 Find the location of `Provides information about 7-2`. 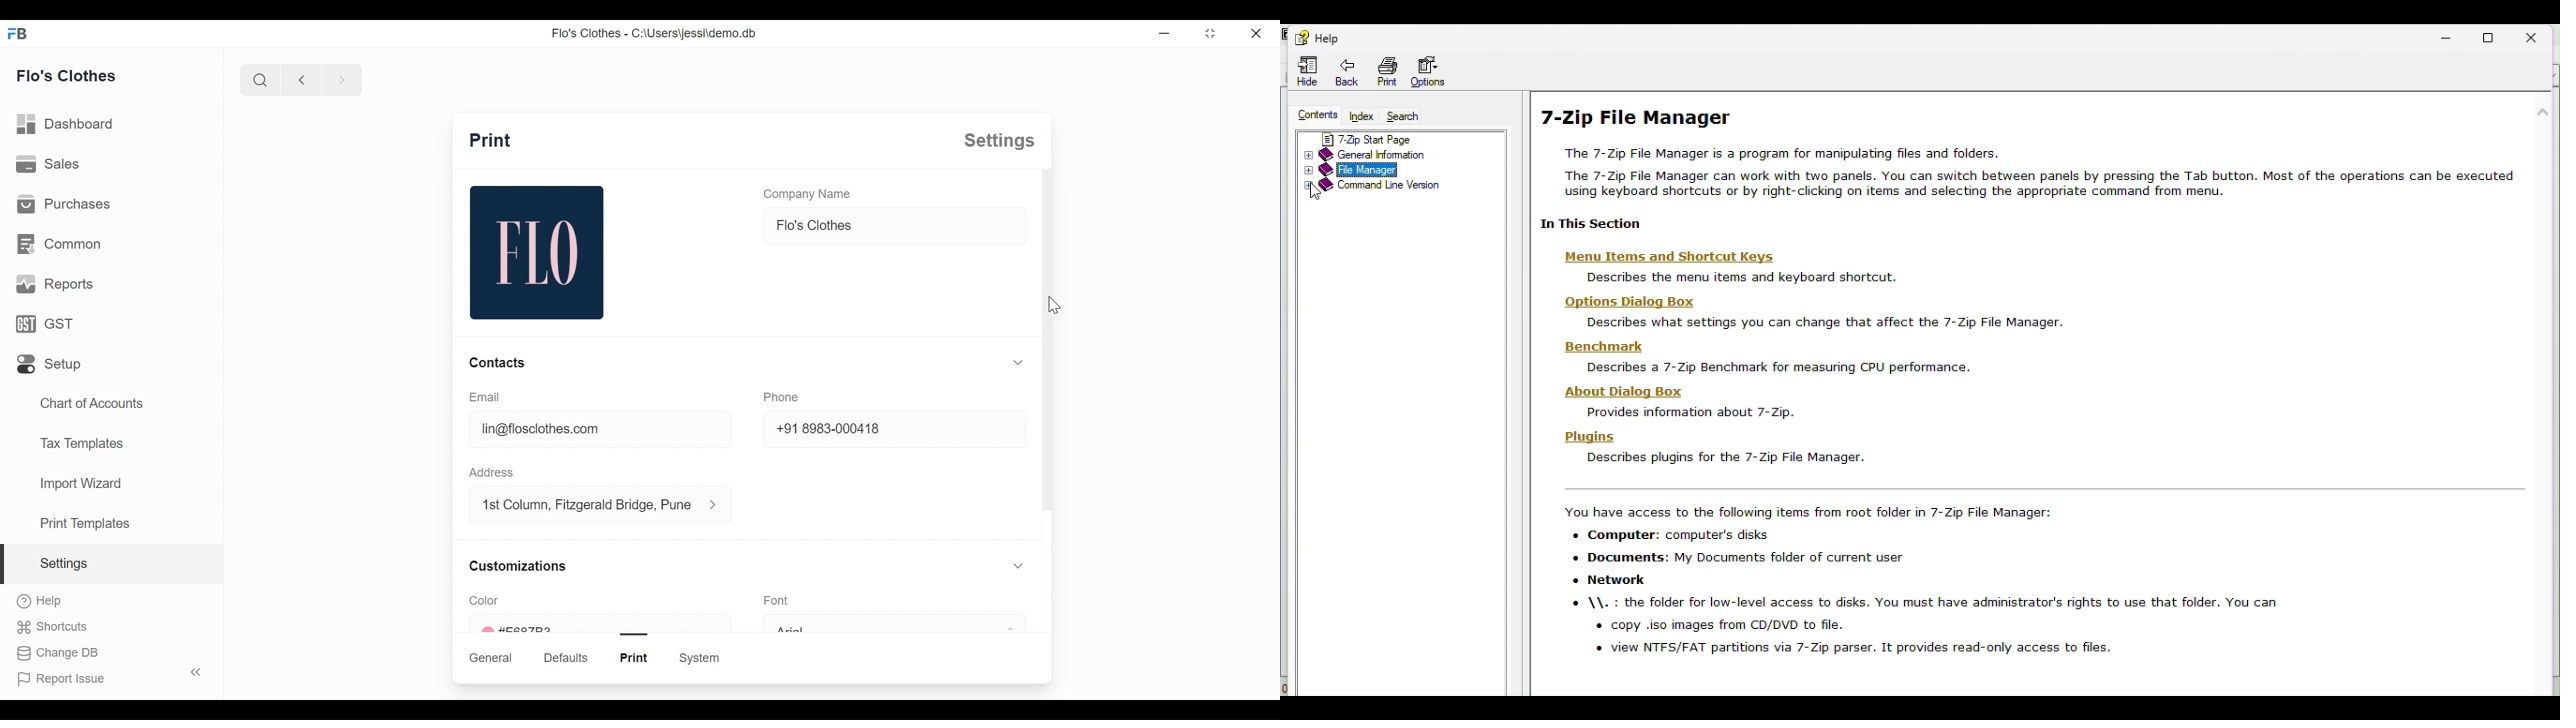

Provides information about 7-2 is located at coordinates (1682, 412).